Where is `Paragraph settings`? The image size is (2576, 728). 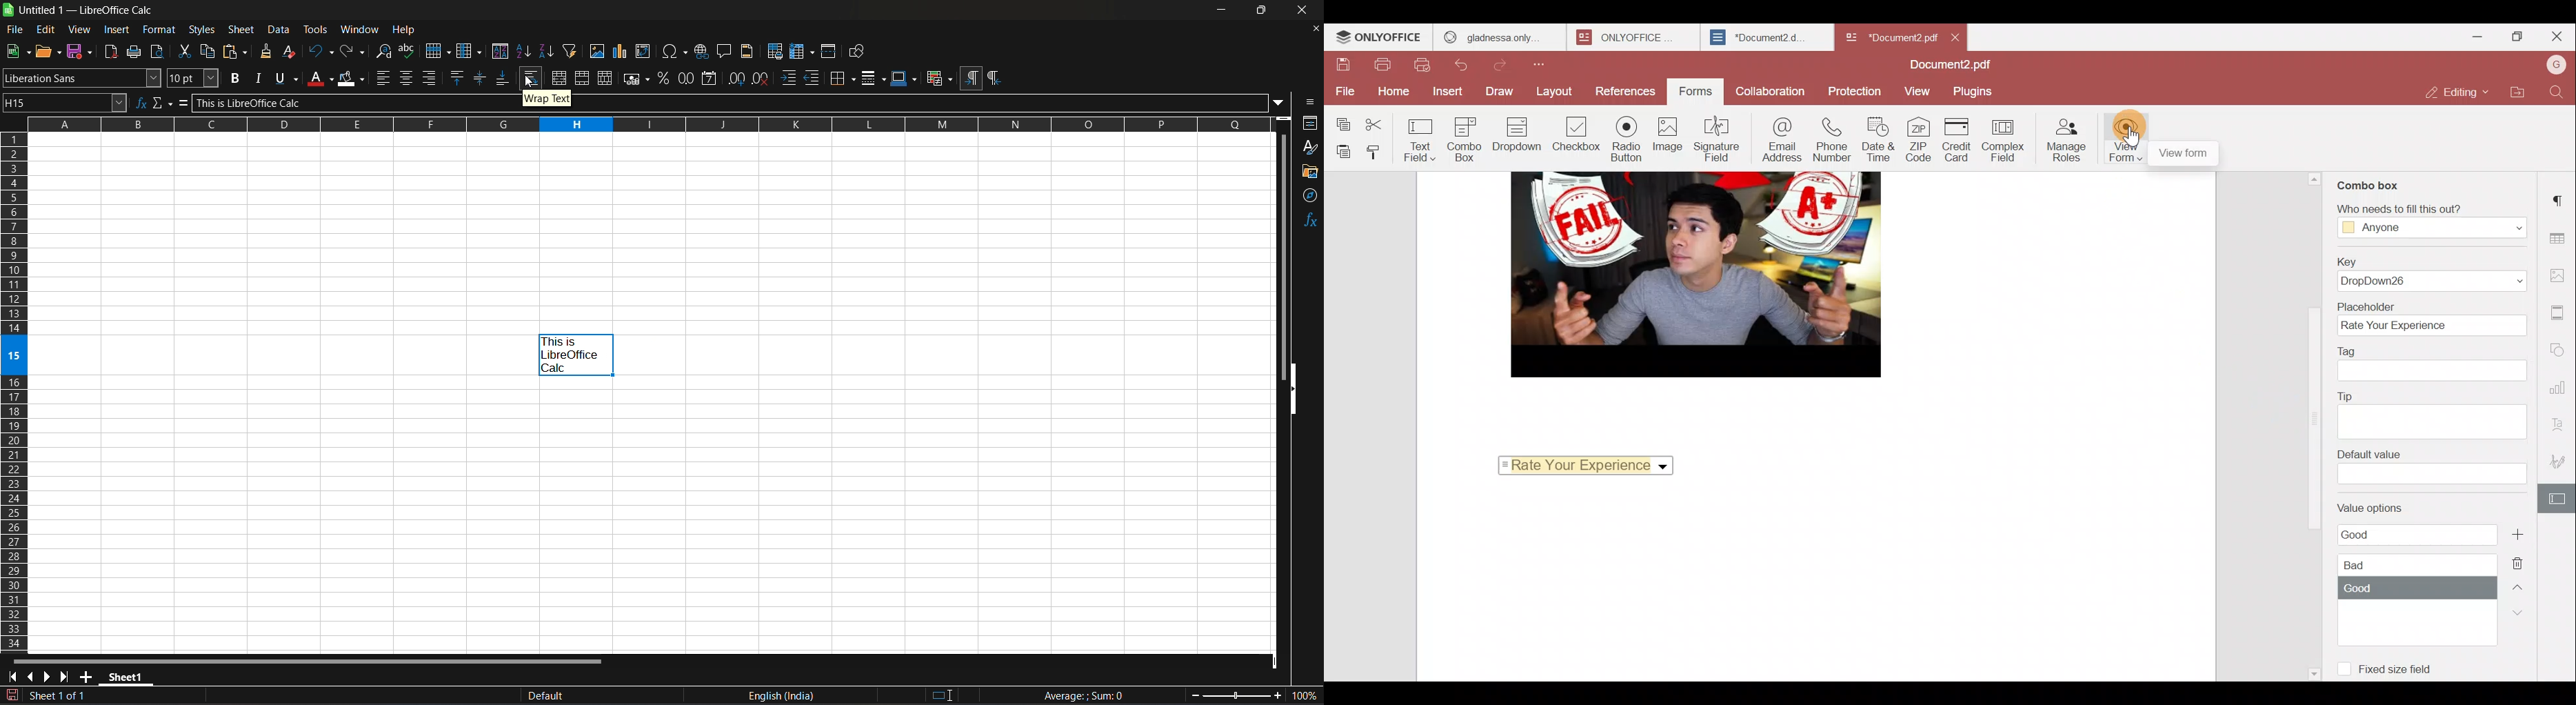 Paragraph settings is located at coordinates (2560, 197).